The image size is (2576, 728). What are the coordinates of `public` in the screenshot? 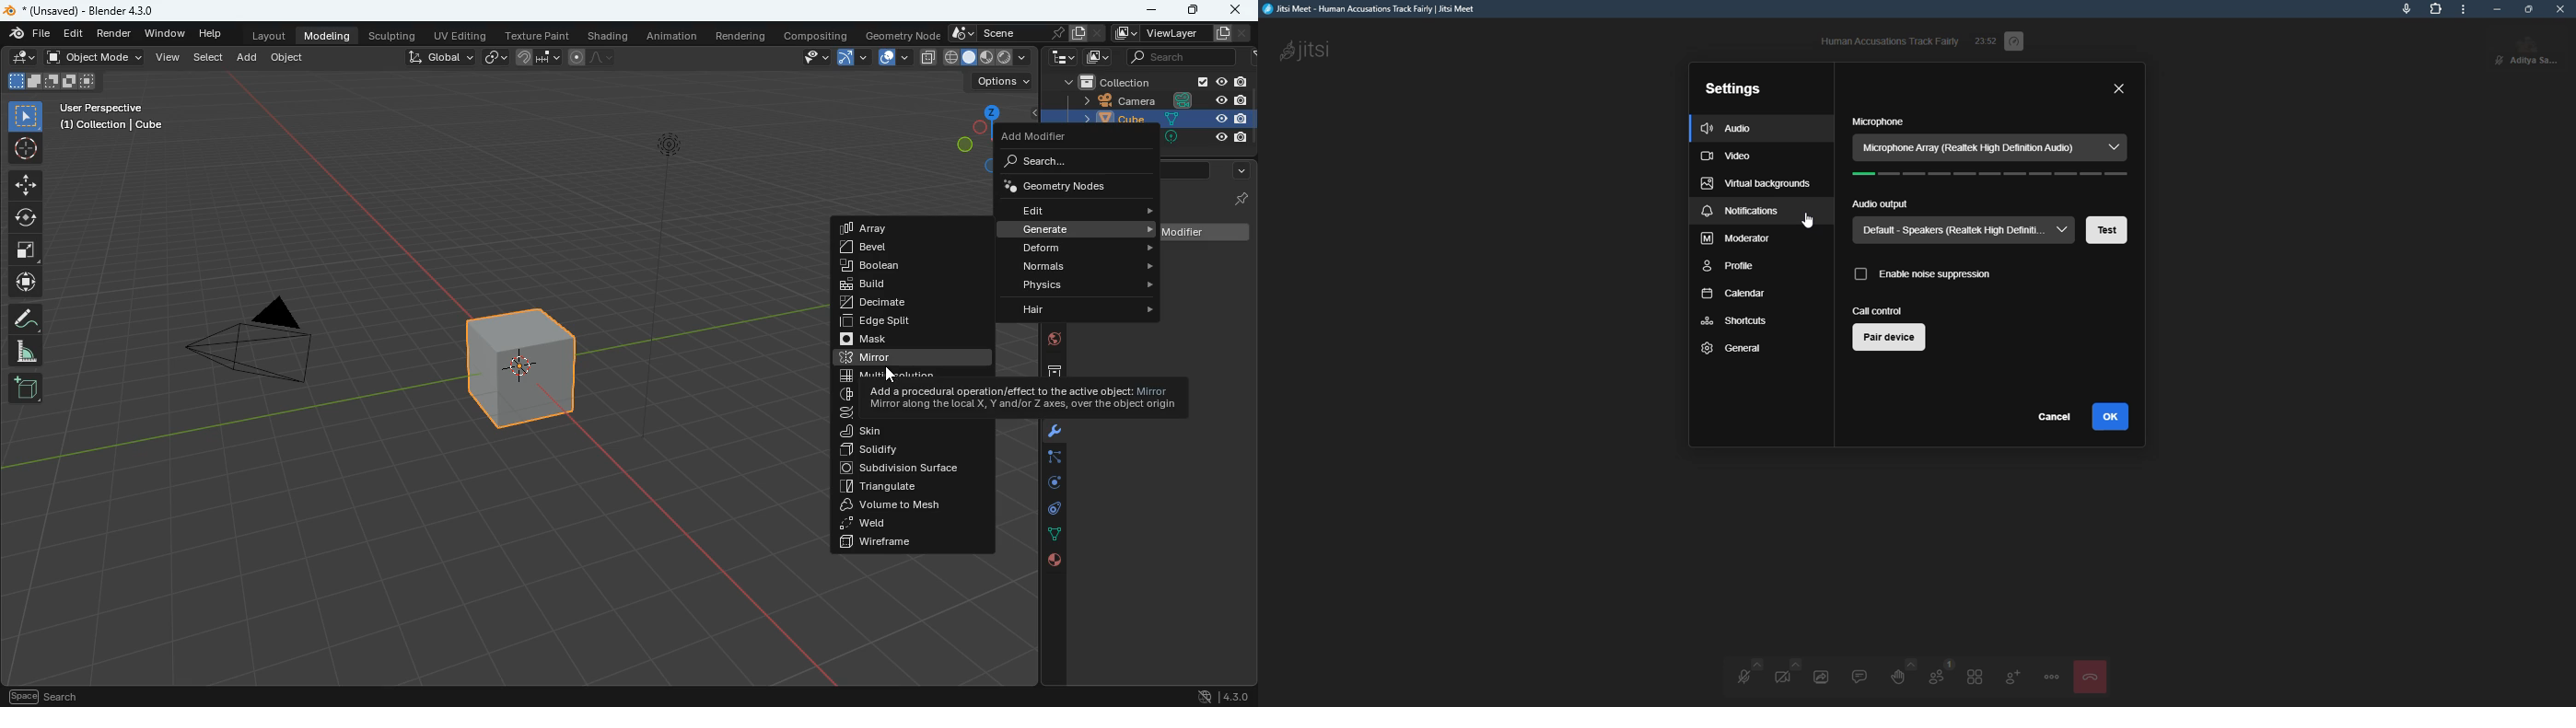 It's located at (1055, 562).